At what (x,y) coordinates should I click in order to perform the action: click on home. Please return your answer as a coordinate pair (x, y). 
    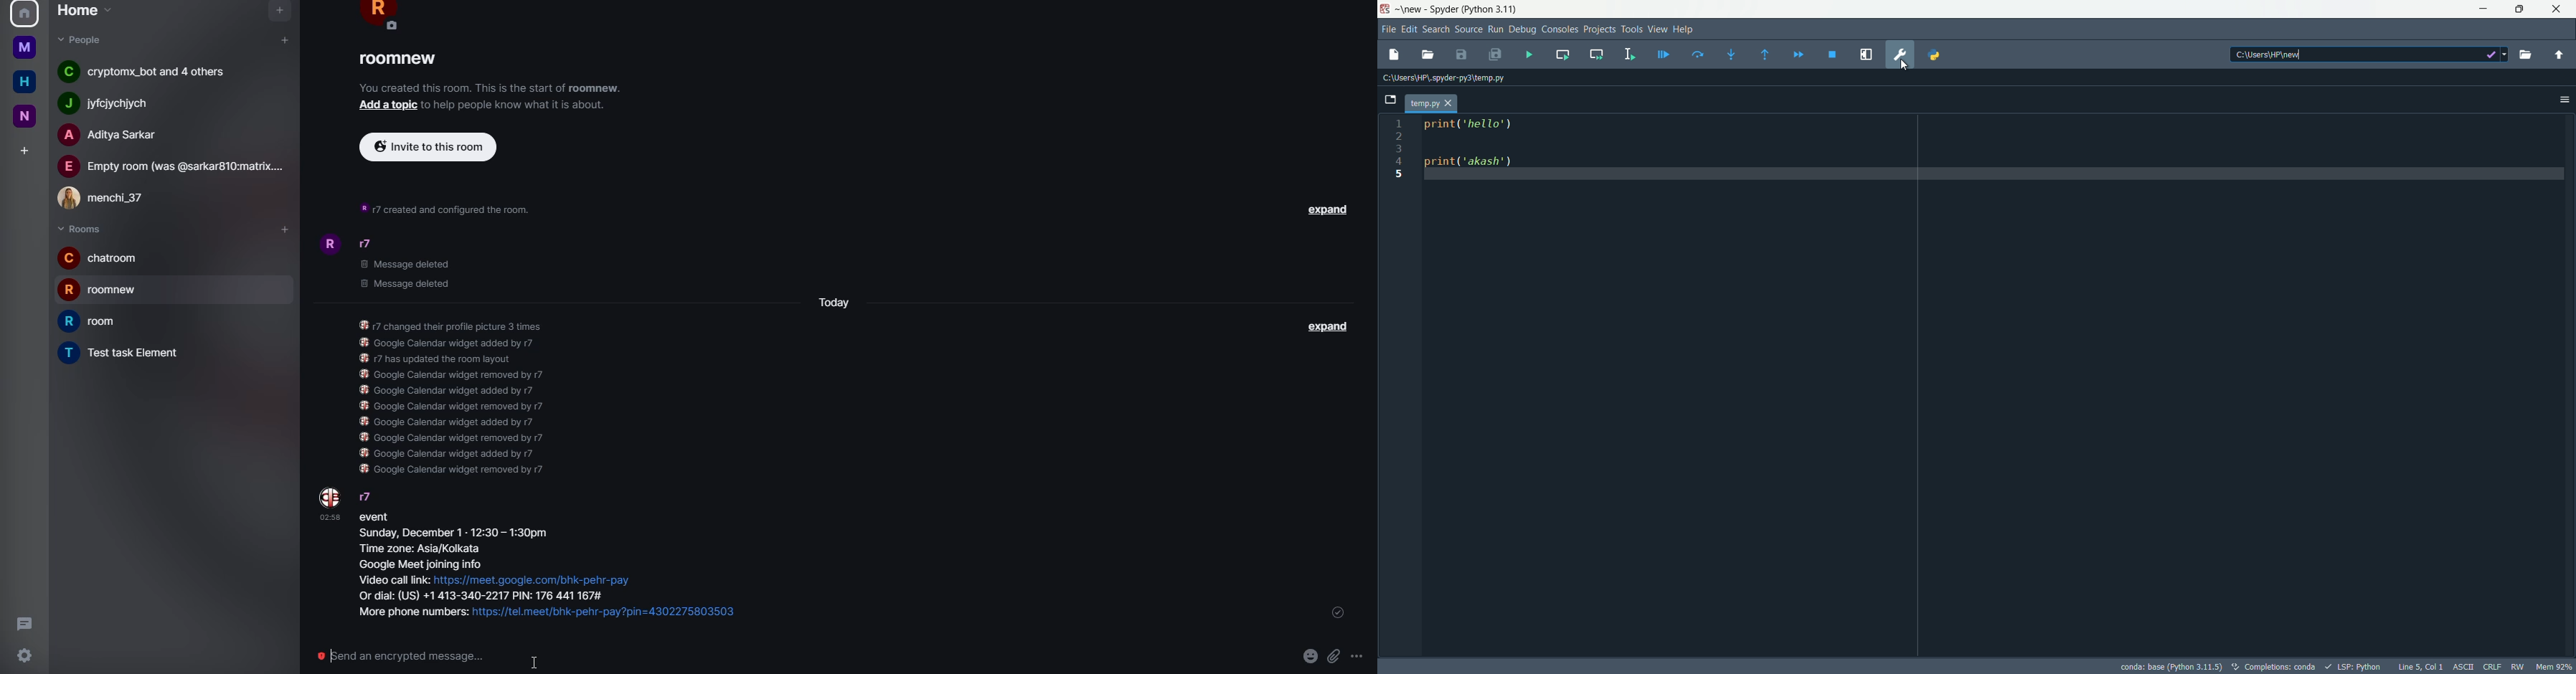
    Looking at the image, I should click on (83, 11).